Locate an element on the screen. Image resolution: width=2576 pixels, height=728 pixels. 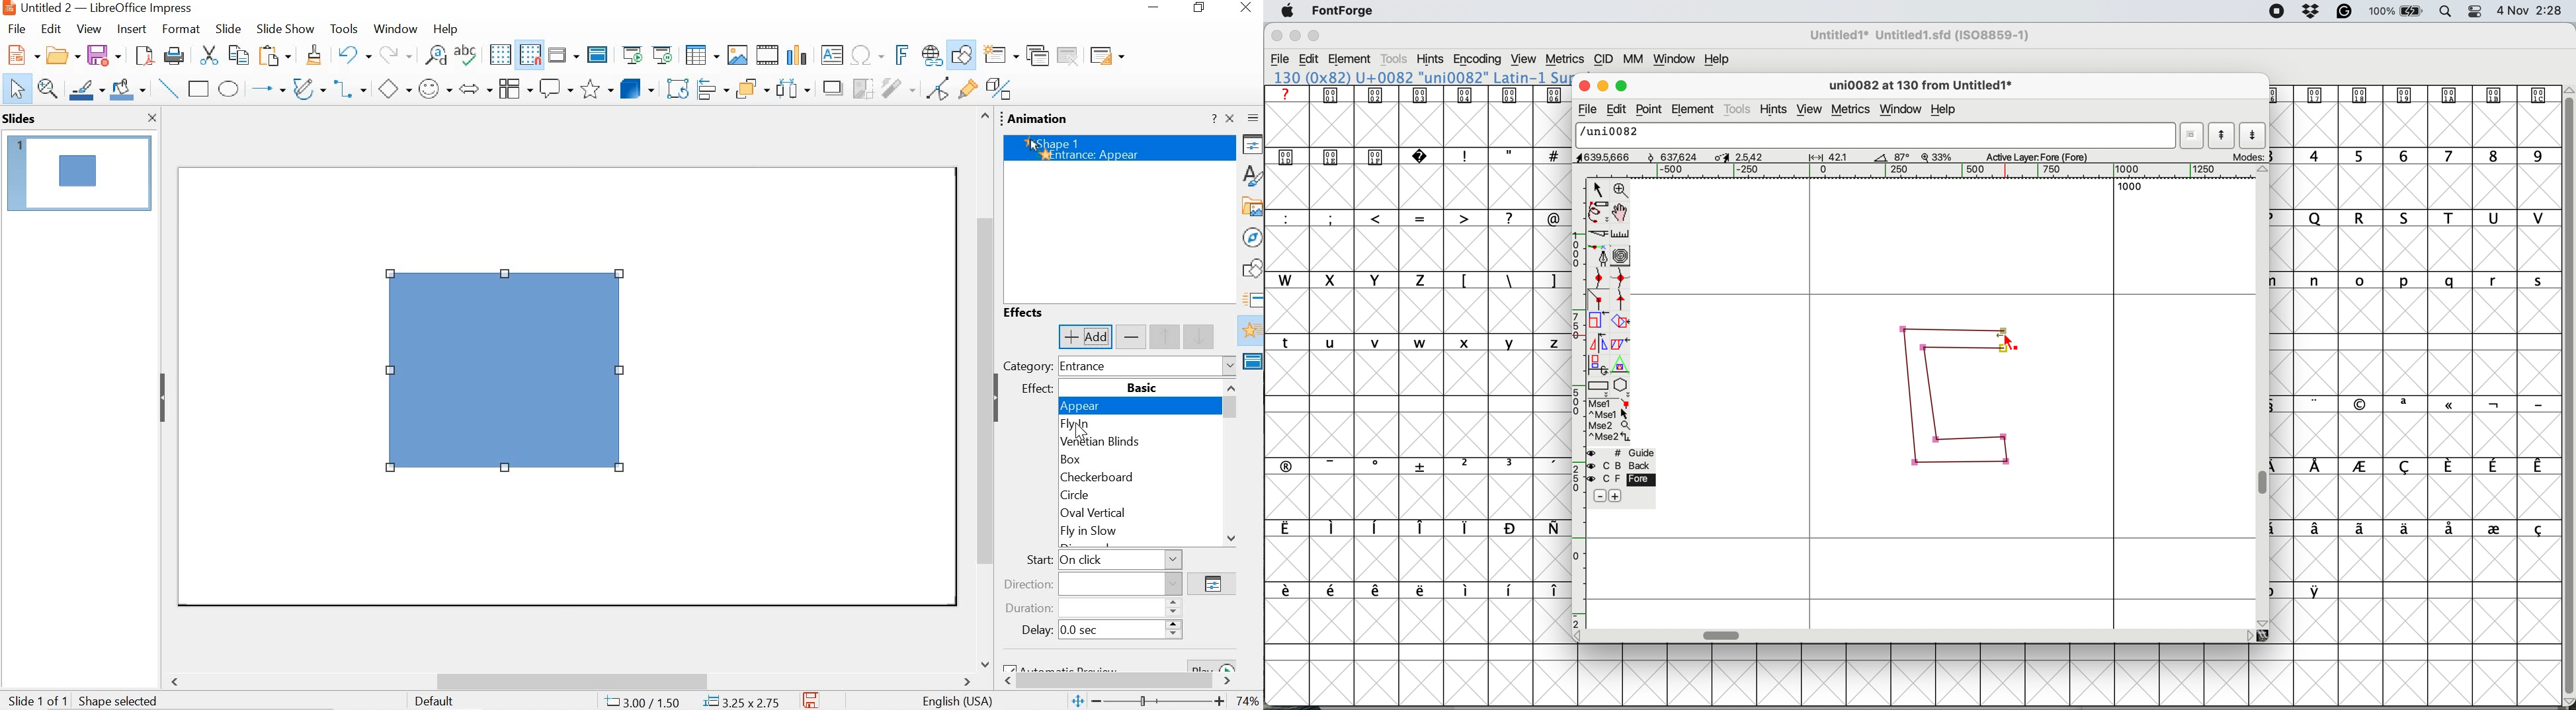
 is located at coordinates (514, 87).